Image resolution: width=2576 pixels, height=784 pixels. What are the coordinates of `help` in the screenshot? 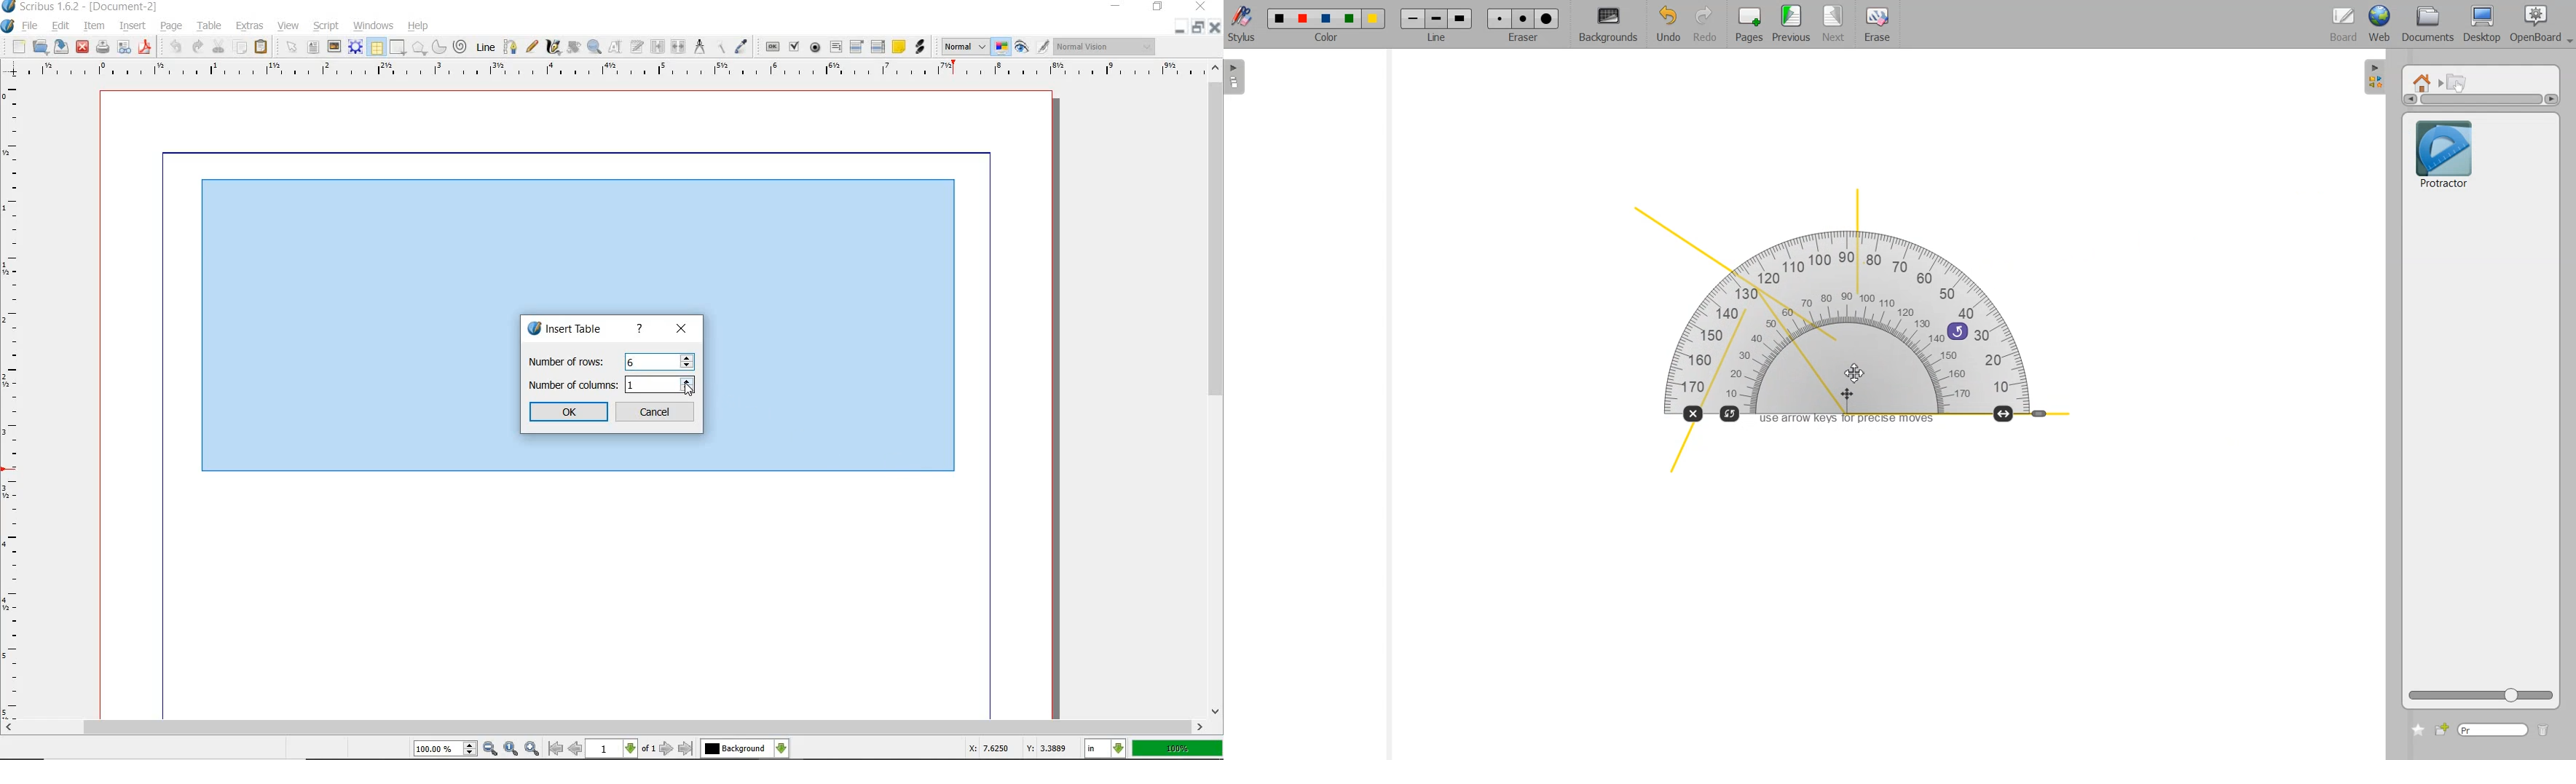 It's located at (420, 28).